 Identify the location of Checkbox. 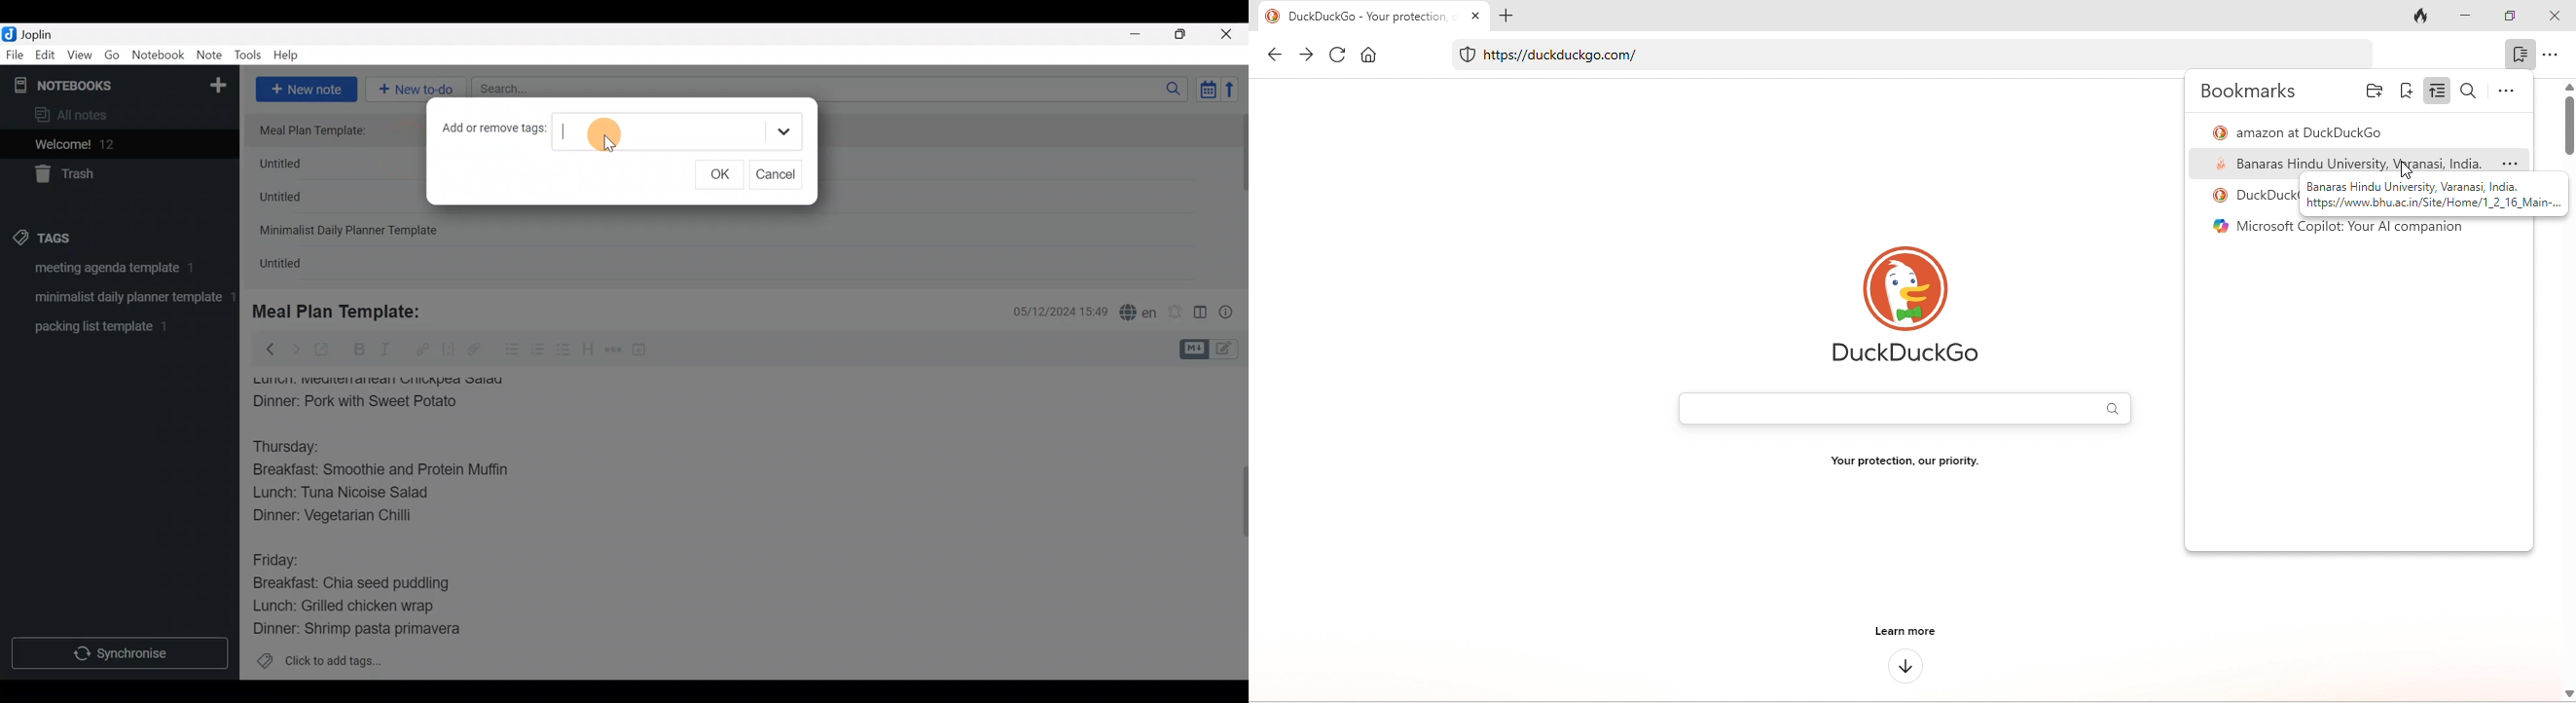
(565, 351).